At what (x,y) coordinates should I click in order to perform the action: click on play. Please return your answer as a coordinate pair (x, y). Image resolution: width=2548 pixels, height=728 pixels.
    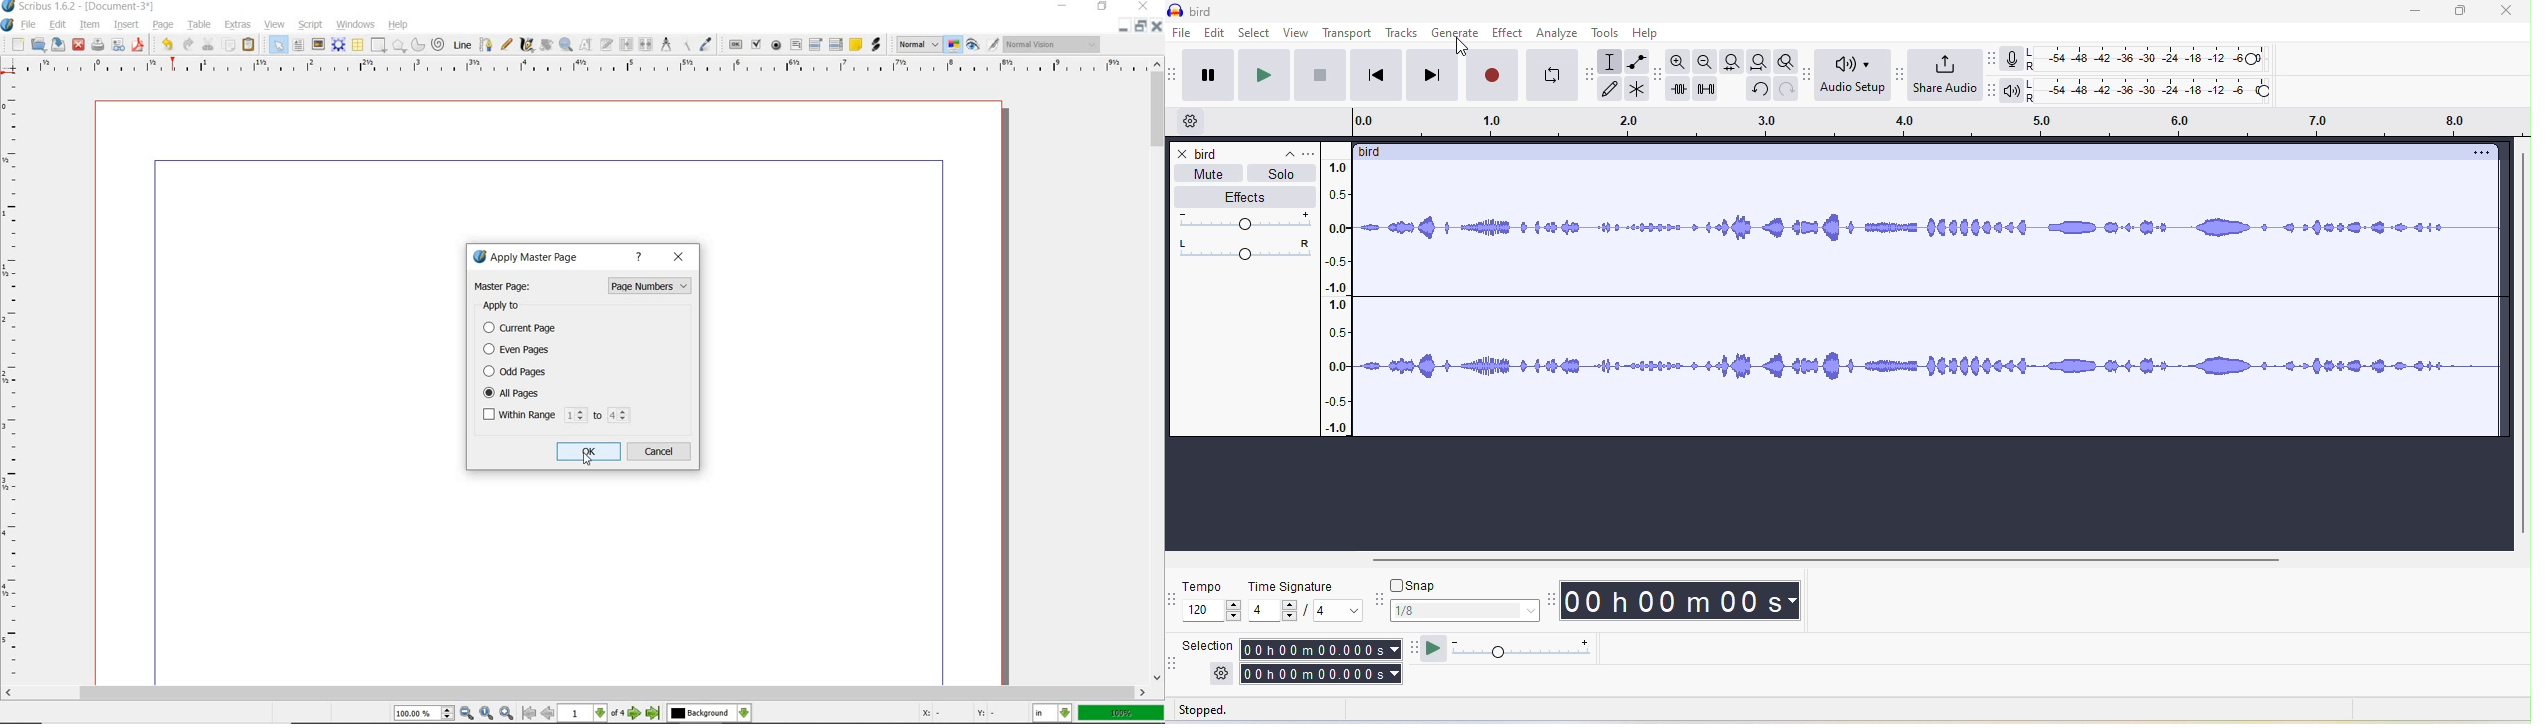
    Looking at the image, I should click on (1263, 76).